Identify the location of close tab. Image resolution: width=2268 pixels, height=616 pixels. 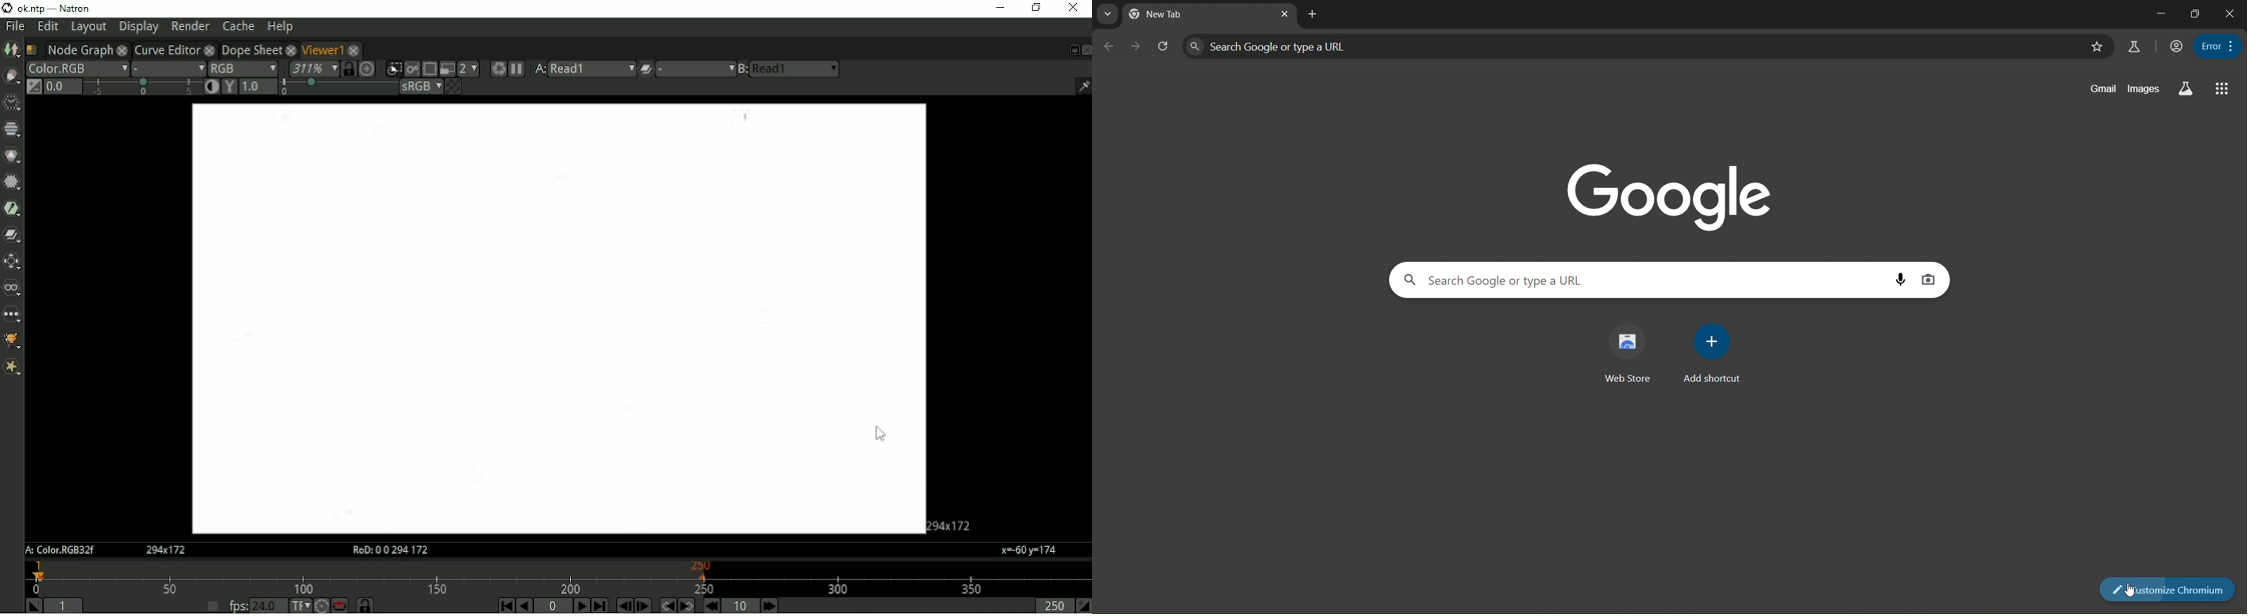
(1315, 16).